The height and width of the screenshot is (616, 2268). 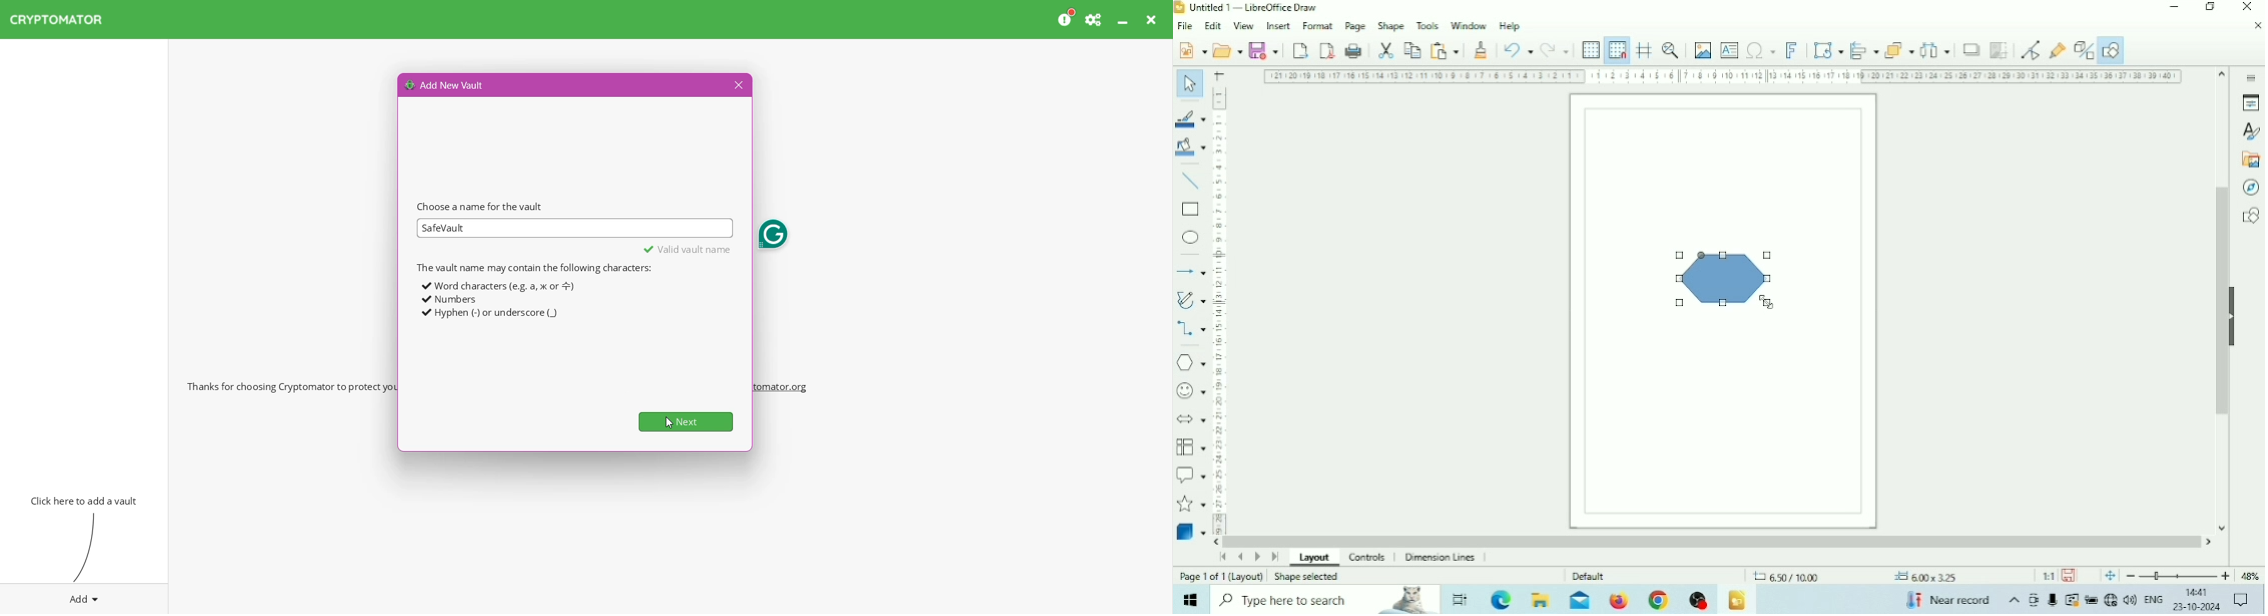 I want to click on Save, so click(x=1264, y=49).